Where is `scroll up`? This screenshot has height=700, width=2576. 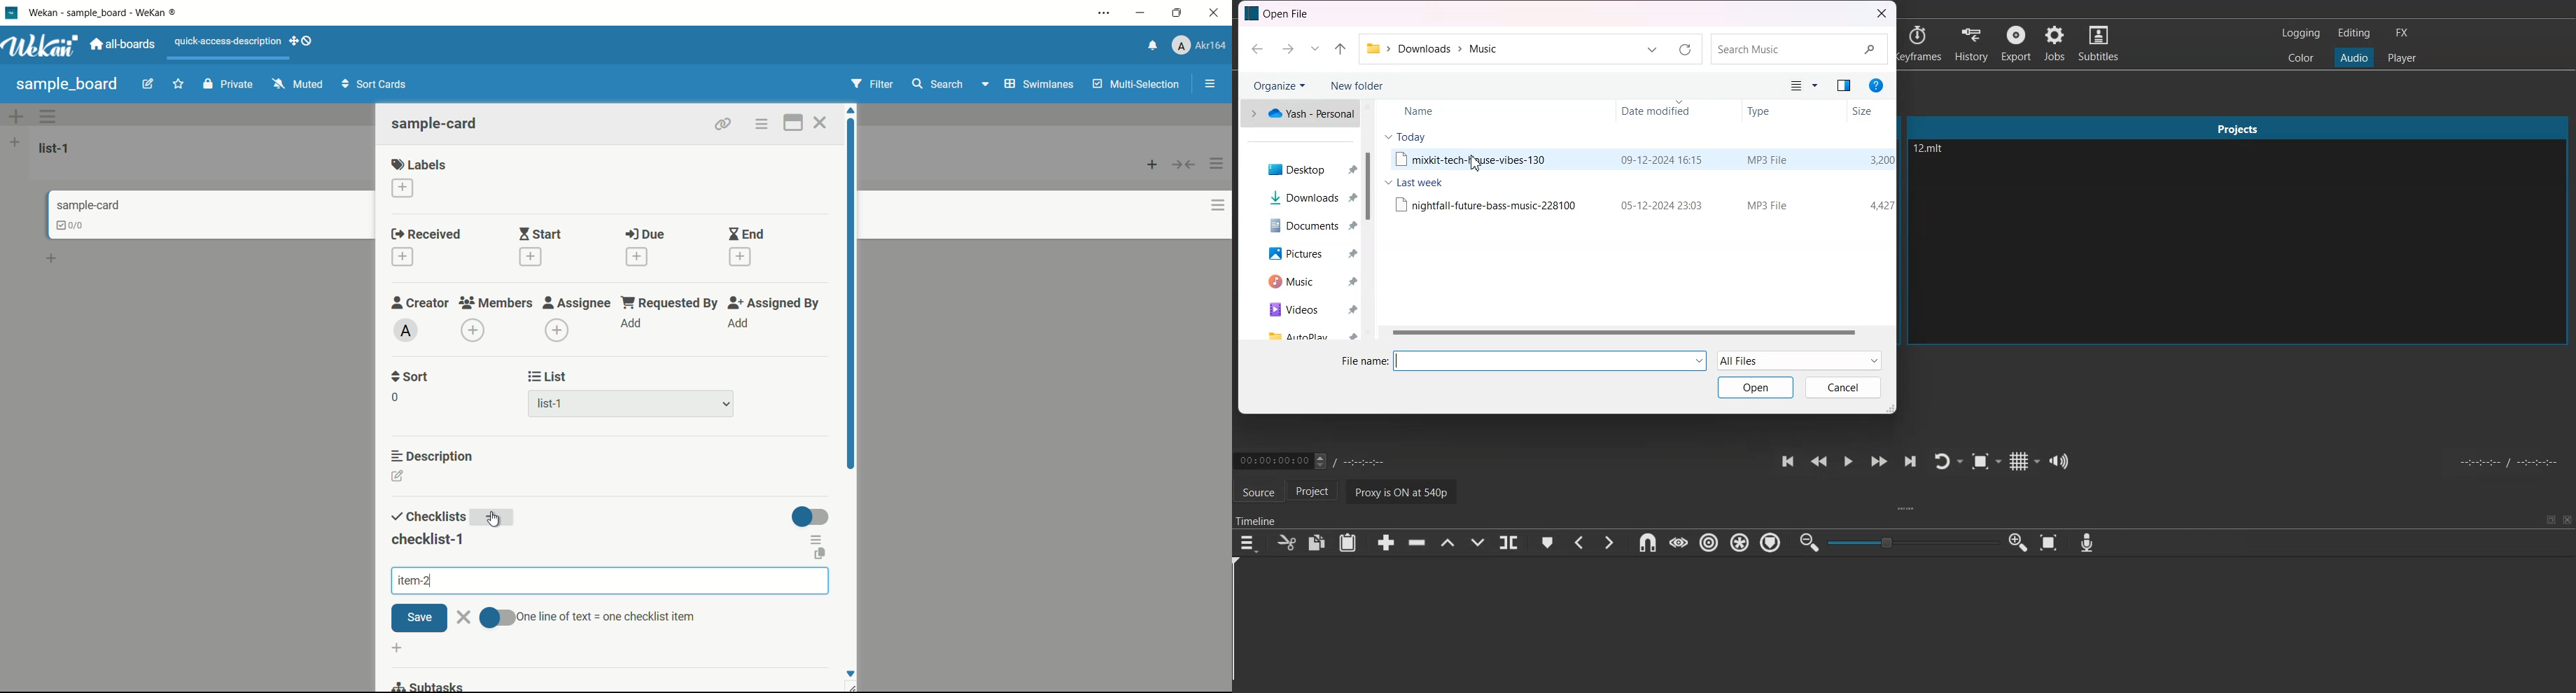 scroll up is located at coordinates (852, 110).